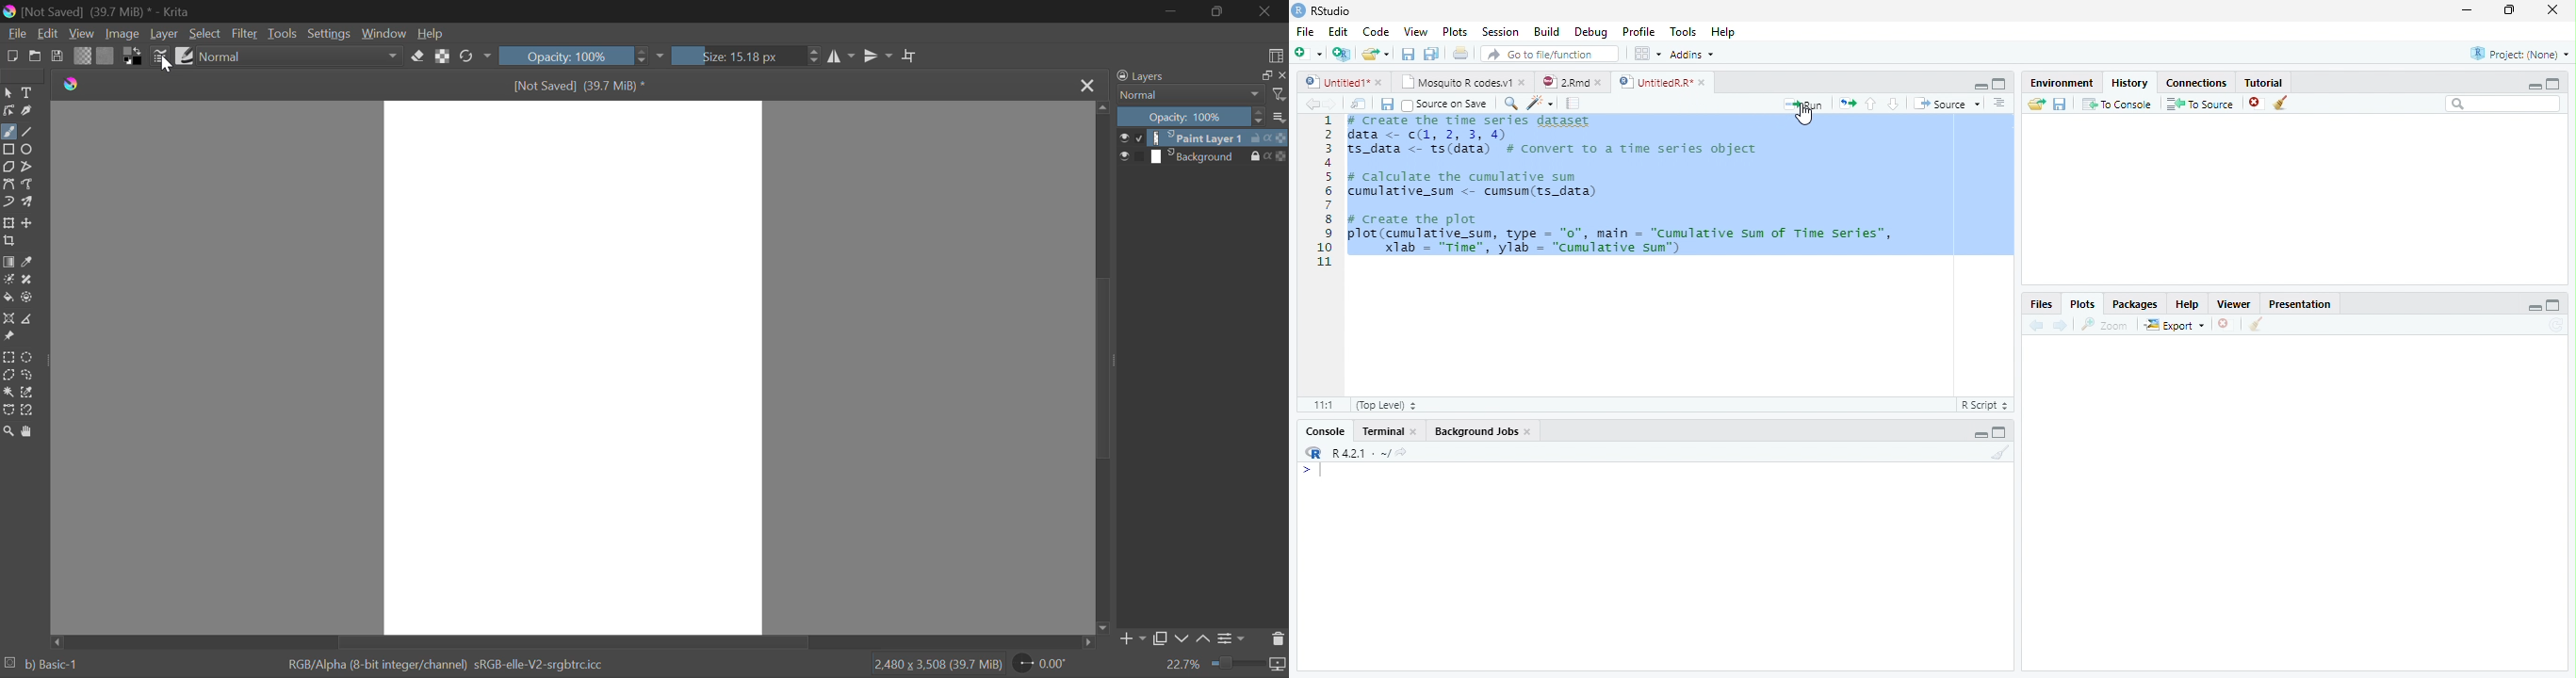 Image resolution: width=2576 pixels, height=700 pixels. I want to click on UntitiledR.R, so click(1666, 81).